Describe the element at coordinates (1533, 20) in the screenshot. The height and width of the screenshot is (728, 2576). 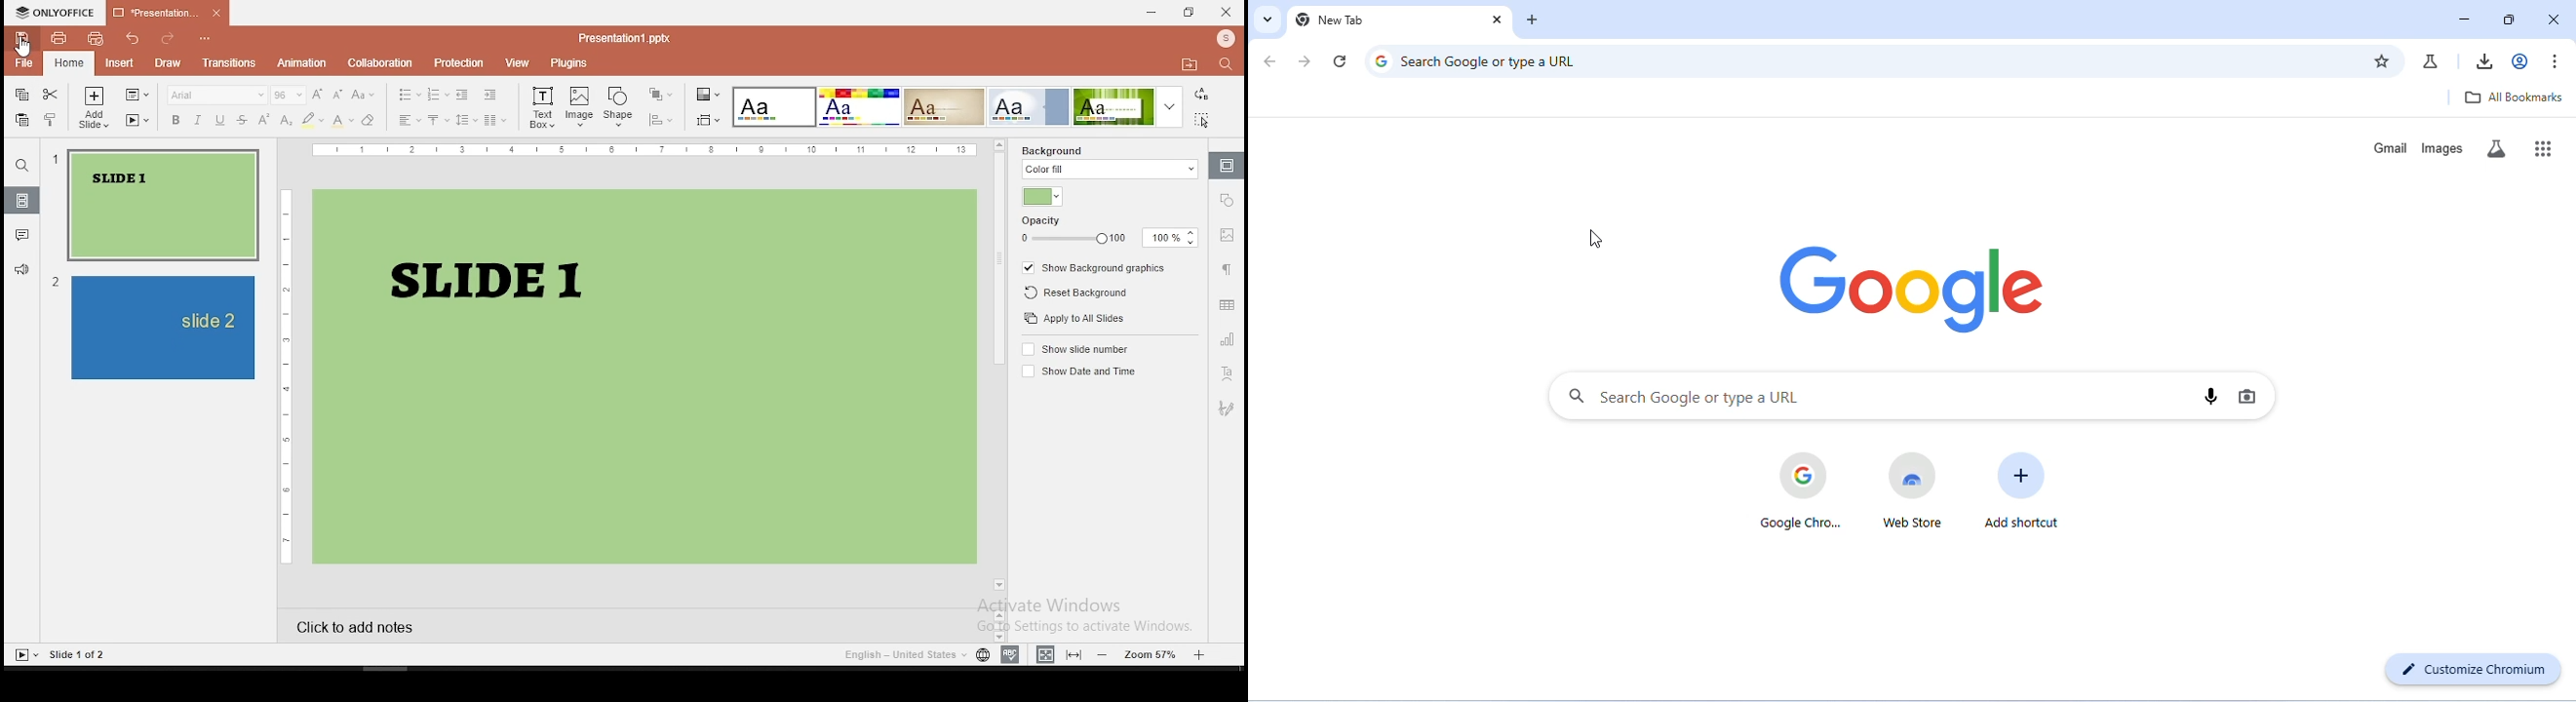
I see `close tab` at that location.